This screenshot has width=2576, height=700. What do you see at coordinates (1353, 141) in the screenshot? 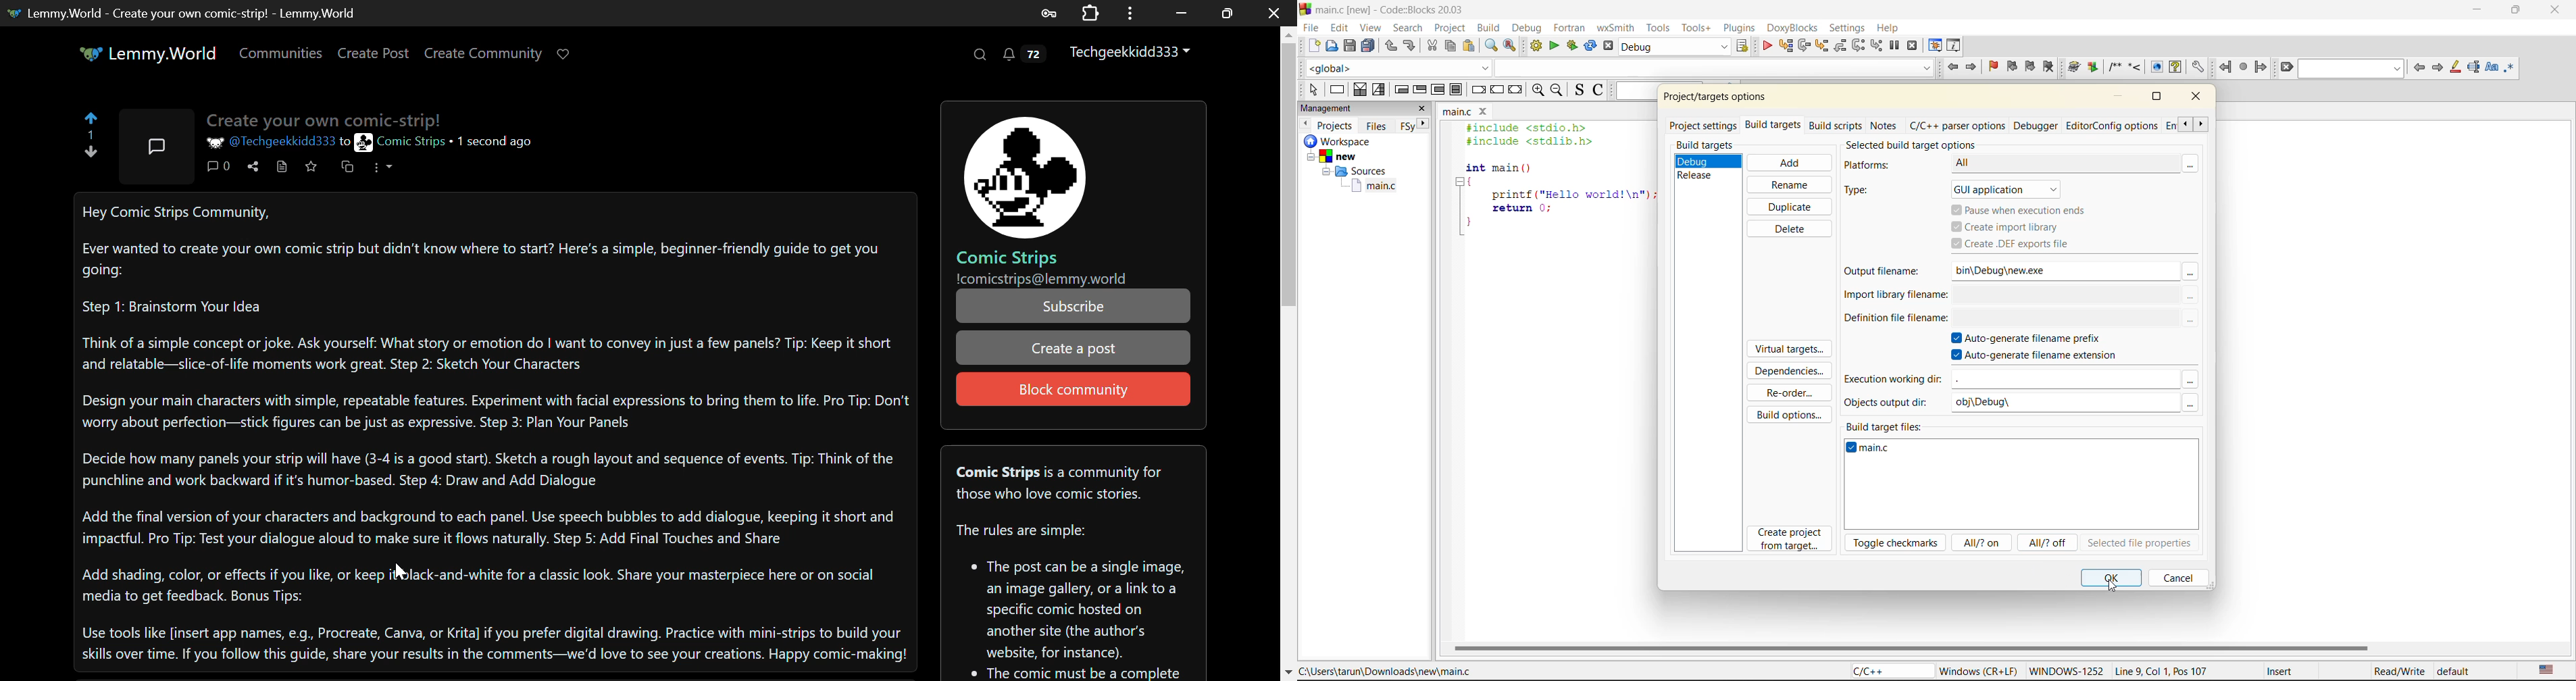
I see `workspace` at bounding box center [1353, 141].